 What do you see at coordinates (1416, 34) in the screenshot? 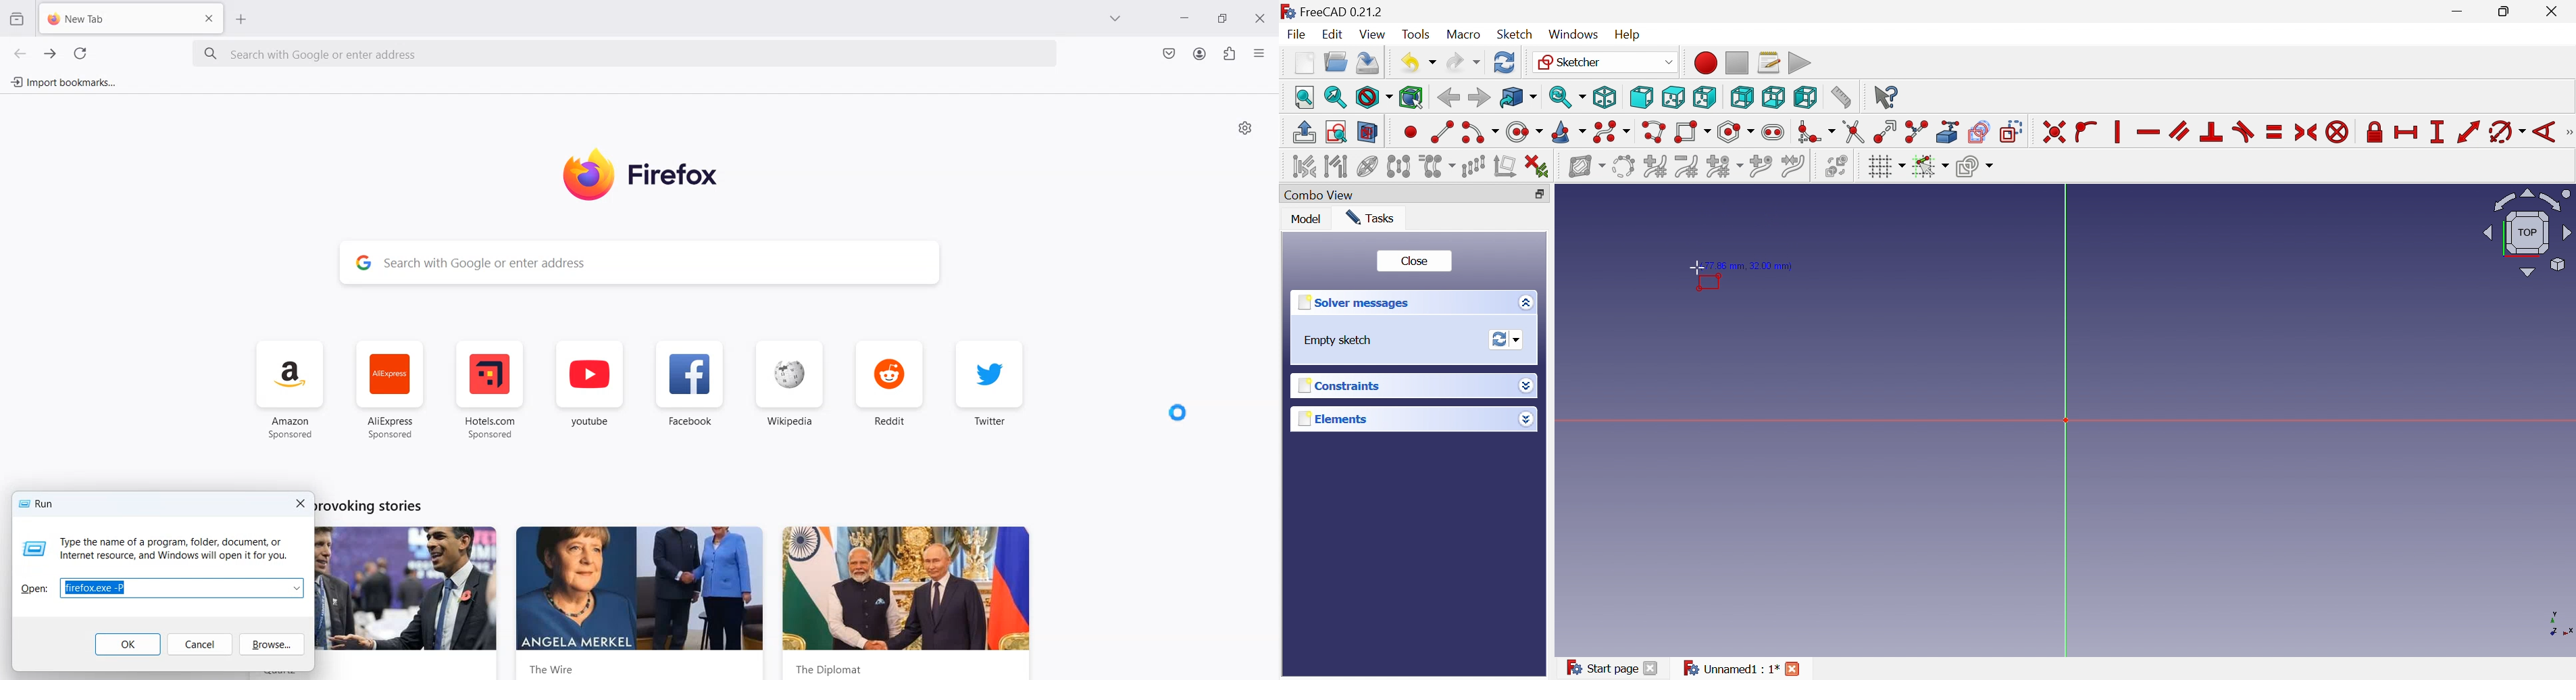
I see `Tools` at bounding box center [1416, 34].